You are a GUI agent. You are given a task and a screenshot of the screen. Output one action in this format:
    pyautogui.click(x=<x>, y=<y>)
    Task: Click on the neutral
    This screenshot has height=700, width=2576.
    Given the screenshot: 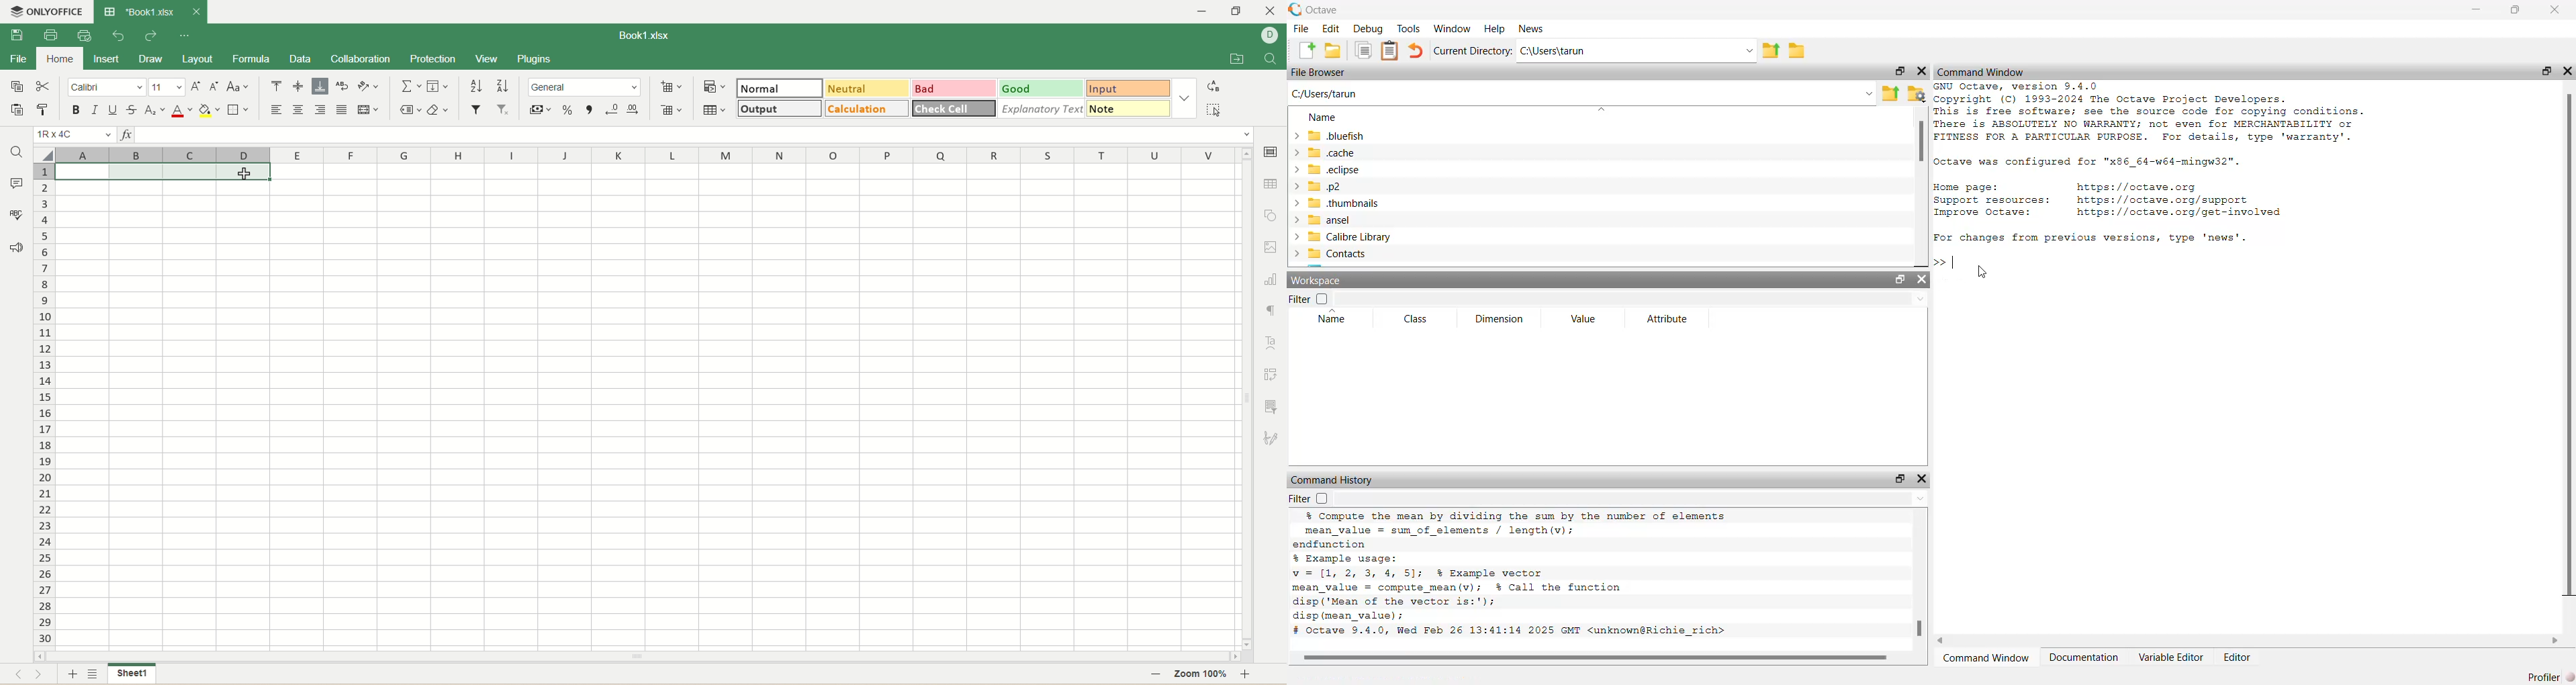 What is the action you would take?
    pyautogui.click(x=867, y=87)
    